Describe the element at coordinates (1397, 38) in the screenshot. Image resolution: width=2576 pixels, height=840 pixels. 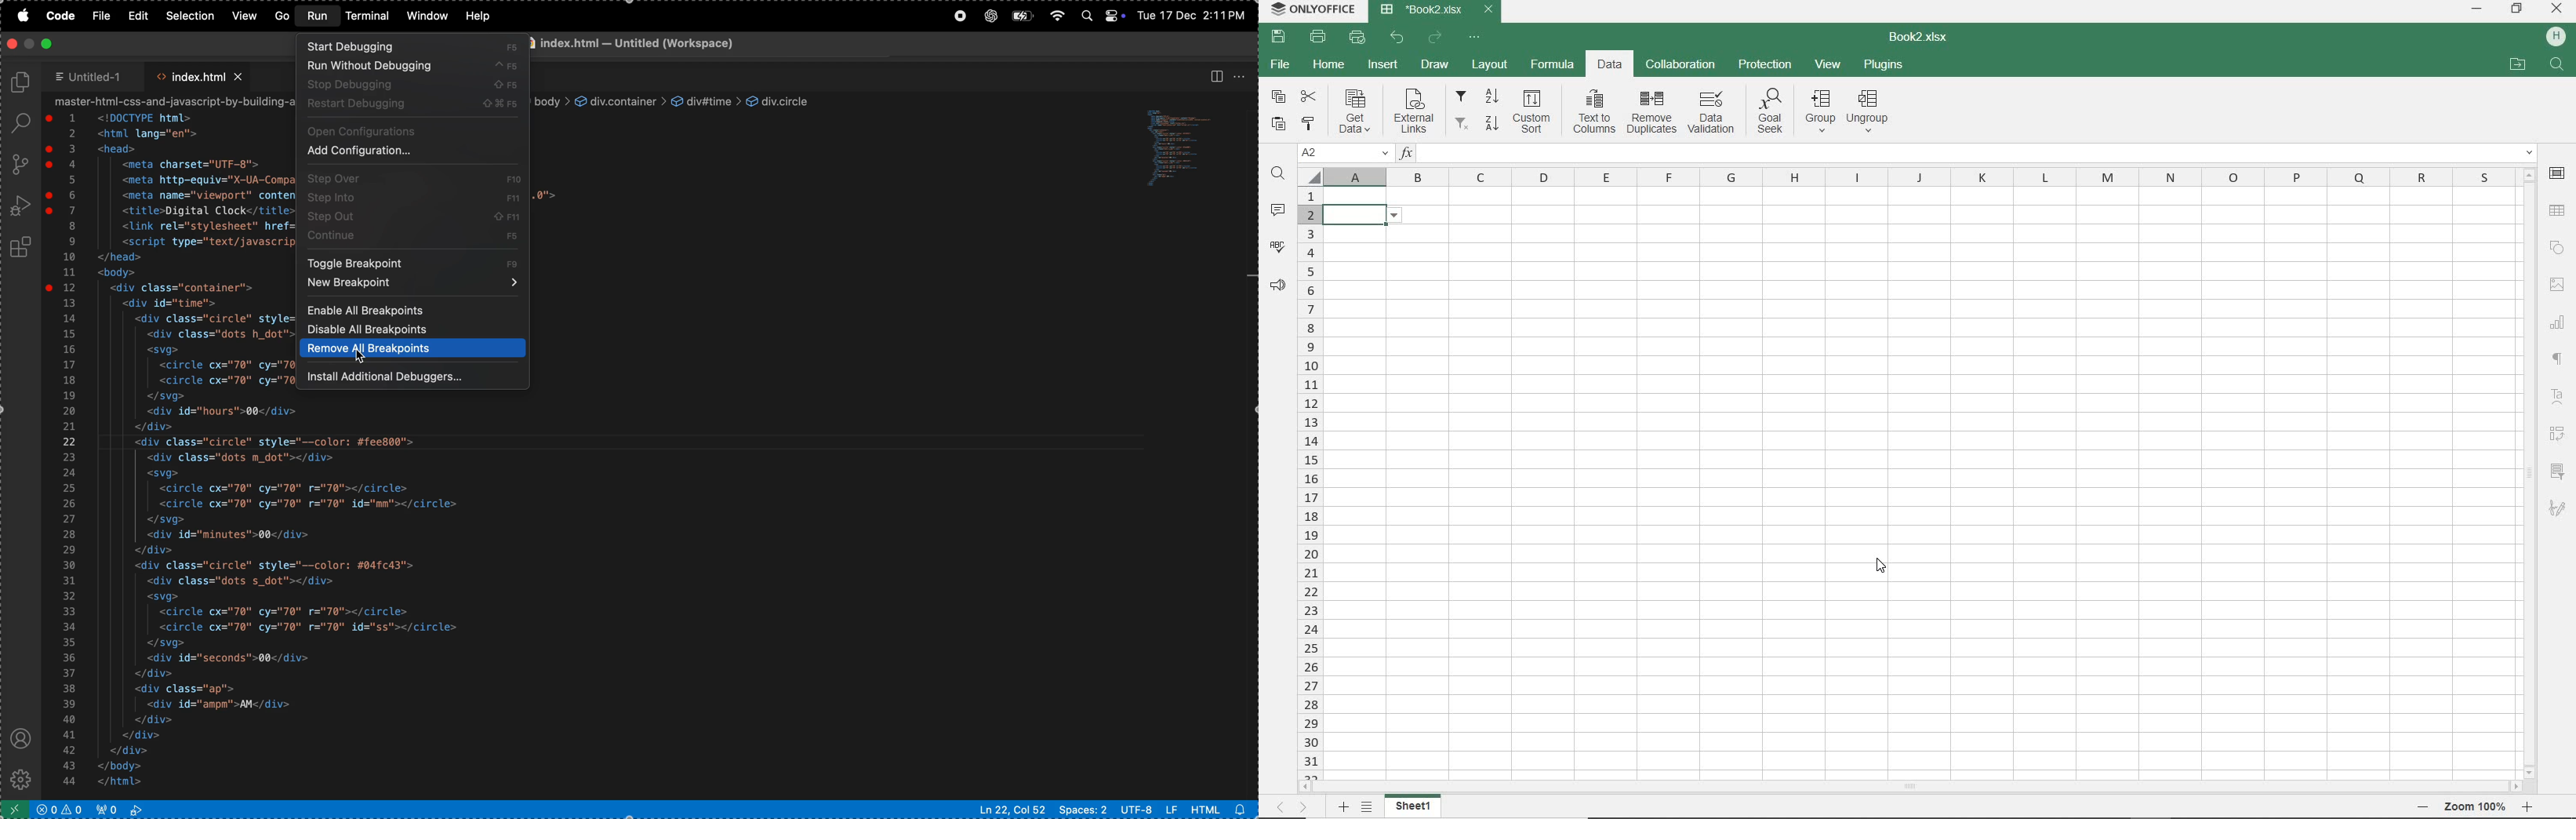
I see `UNDO` at that location.